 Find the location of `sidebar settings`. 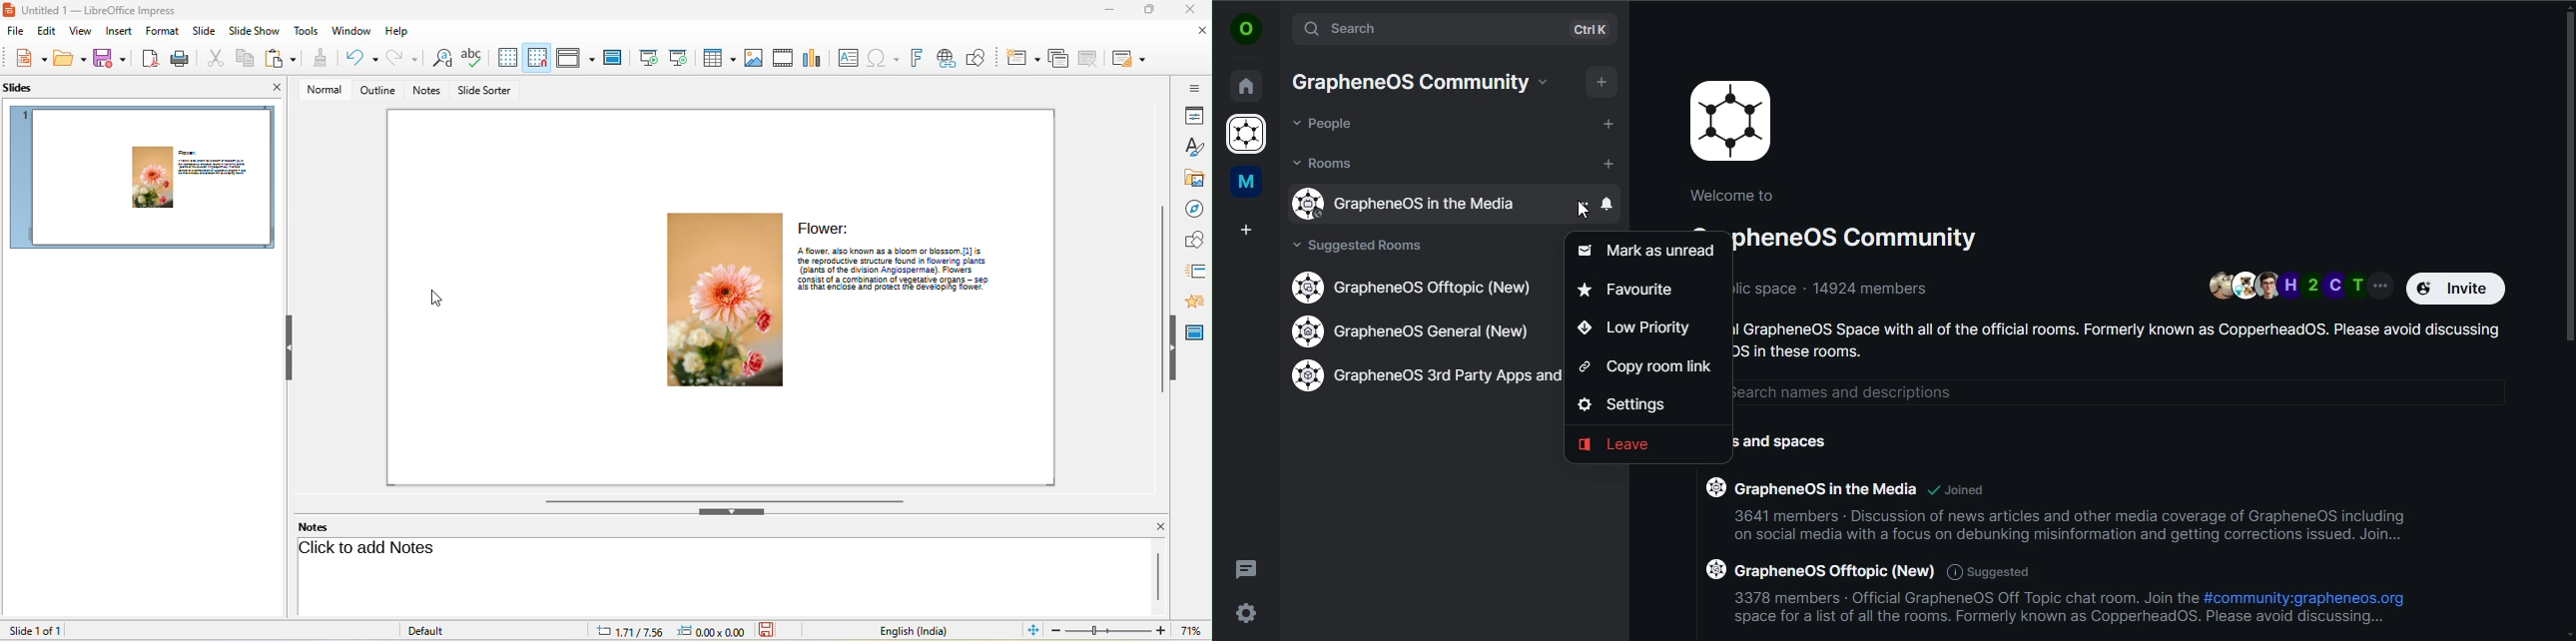

sidebar settings is located at coordinates (1196, 86).